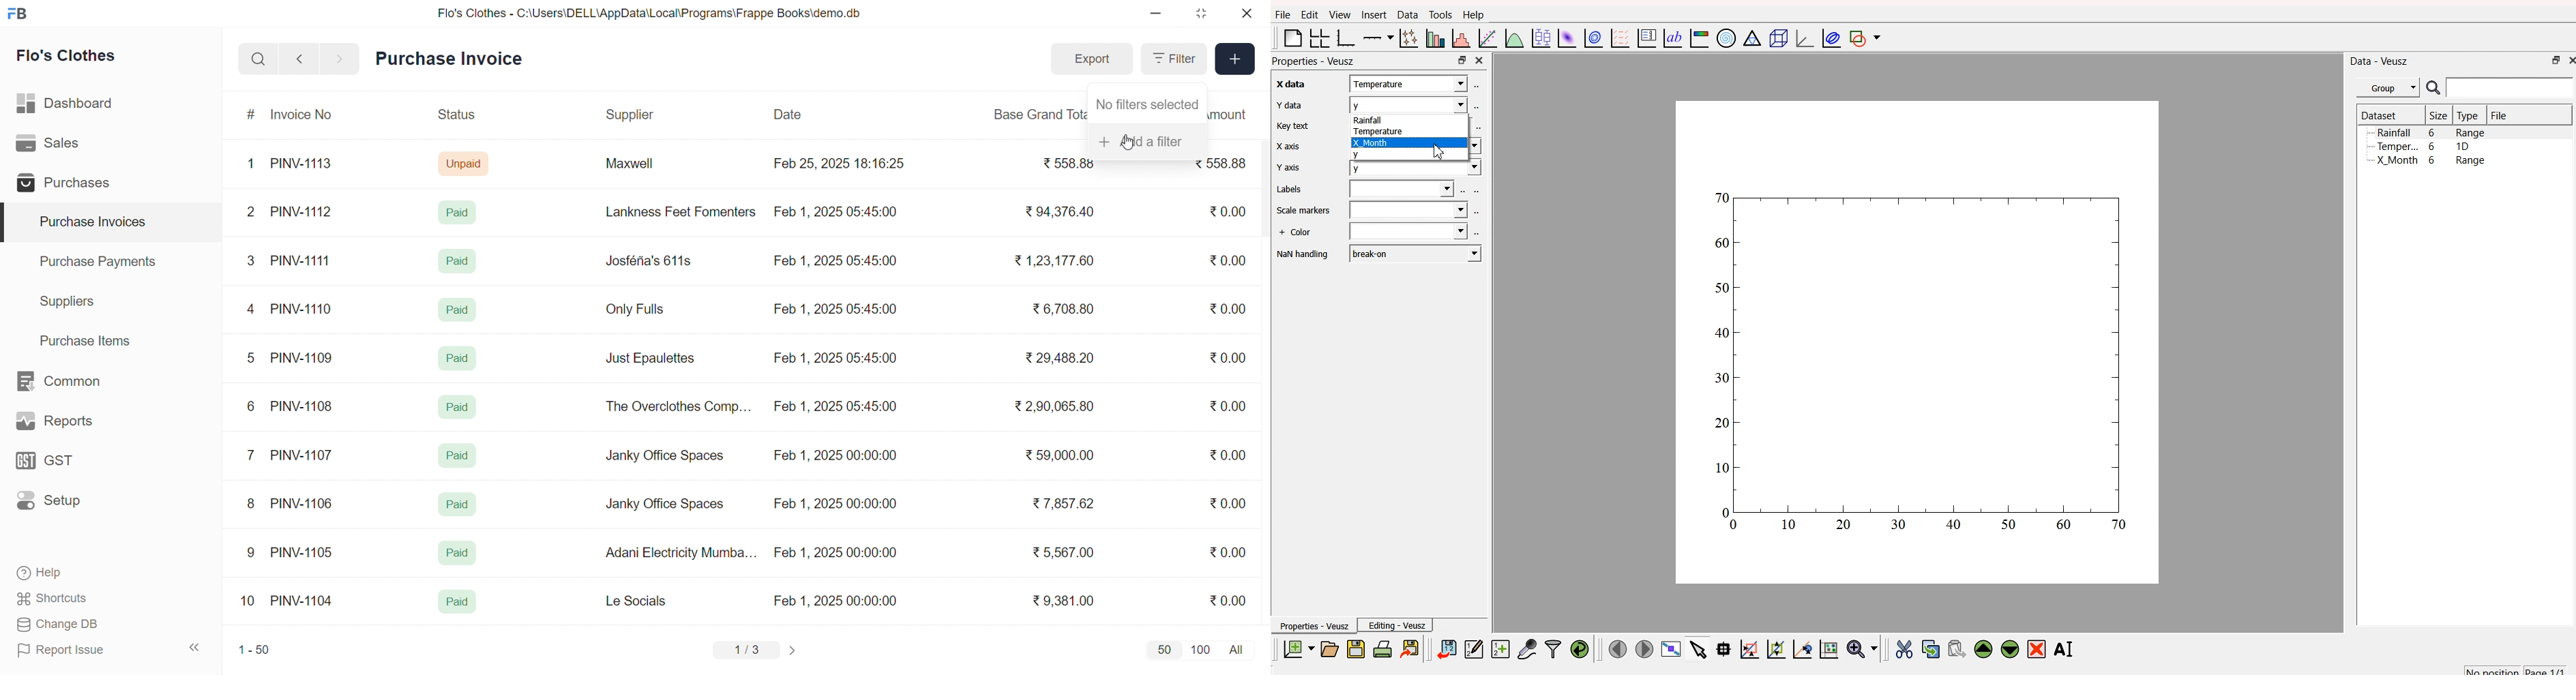 The height and width of the screenshot is (700, 2576). Describe the element at coordinates (1063, 306) in the screenshot. I see `₹6,708.80` at that location.